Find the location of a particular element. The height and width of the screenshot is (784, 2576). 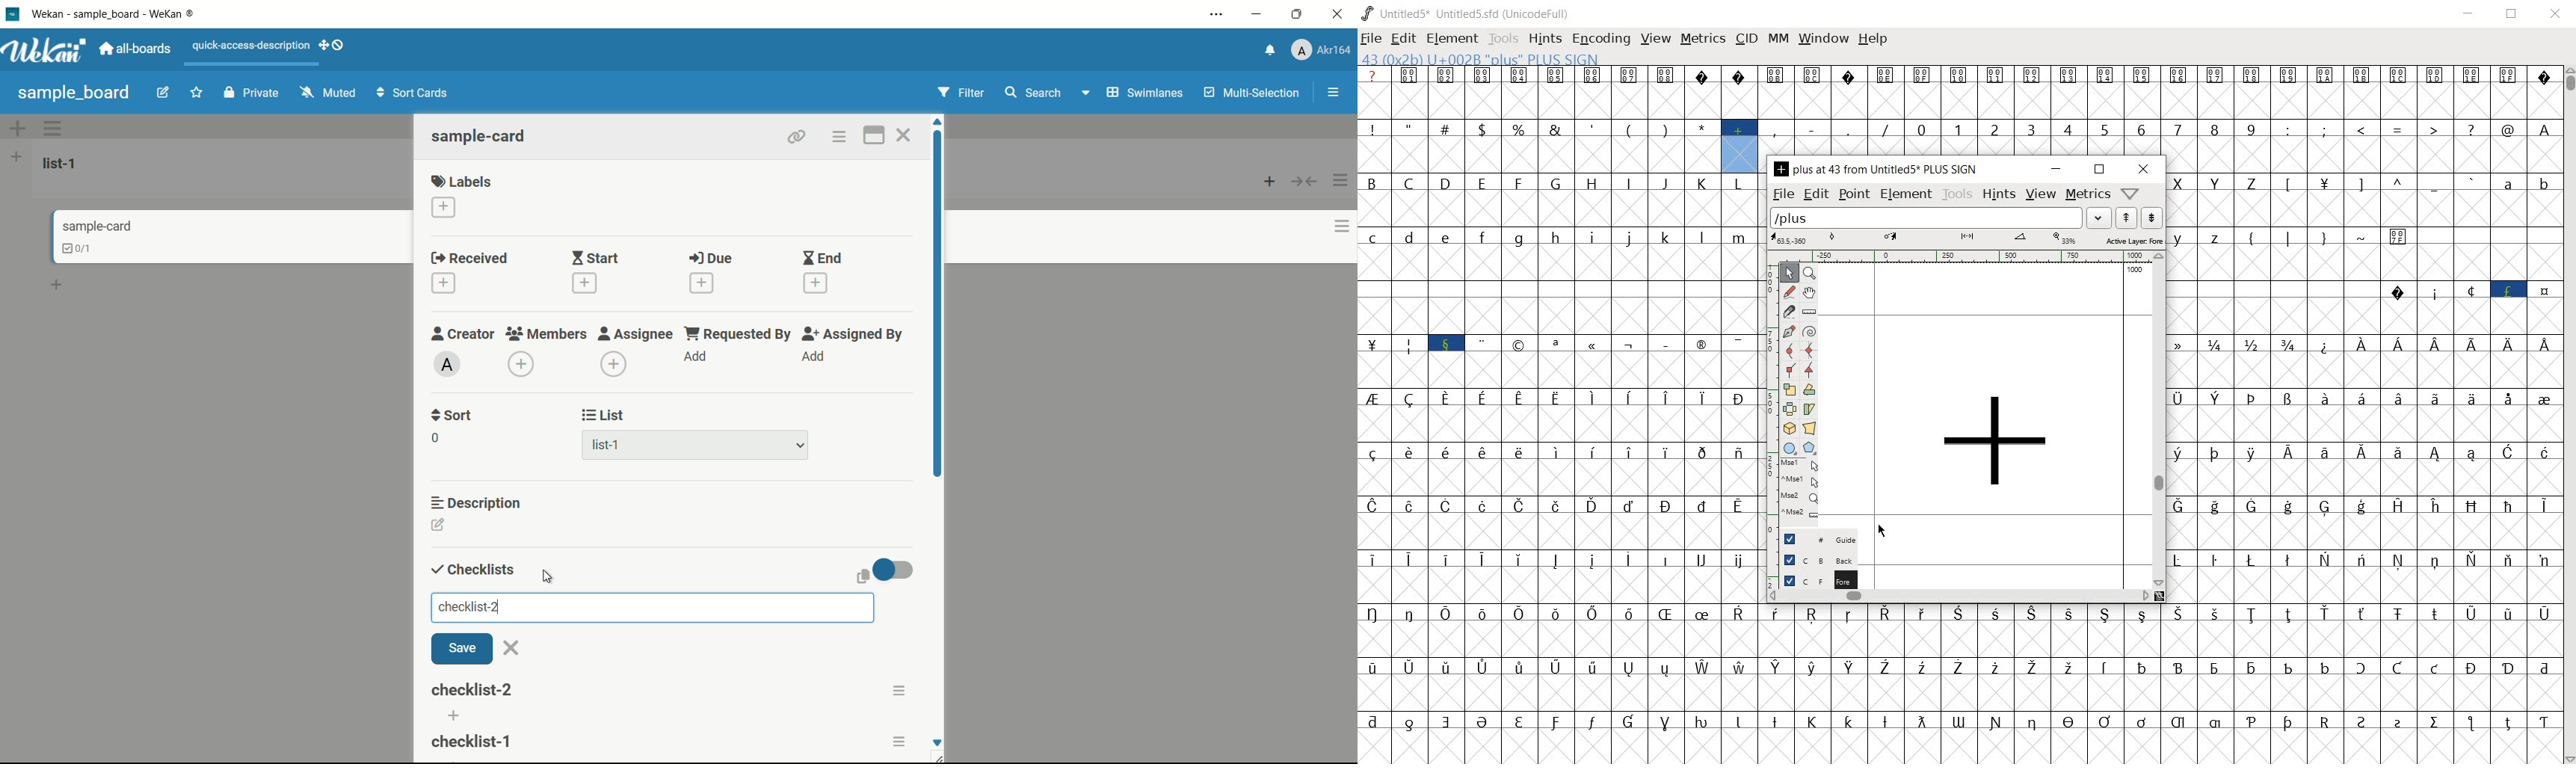

 is located at coordinates (1558, 416).